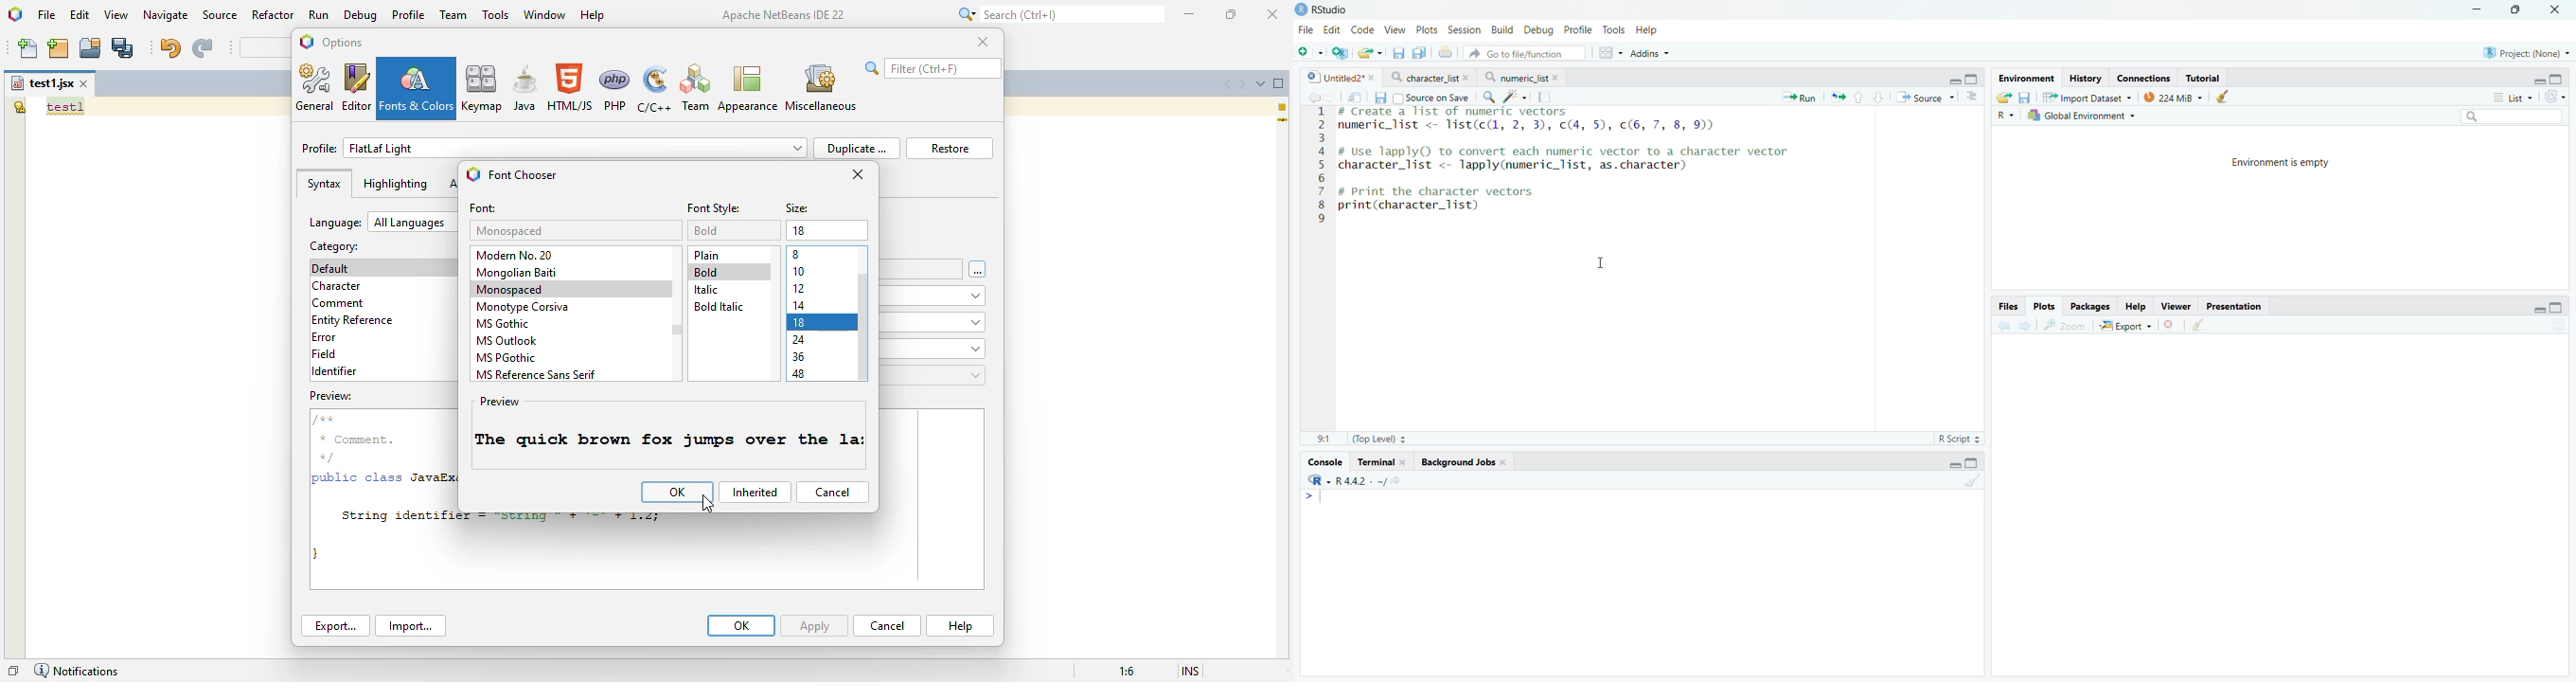 The height and width of the screenshot is (700, 2576). I want to click on Export, so click(2127, 326).